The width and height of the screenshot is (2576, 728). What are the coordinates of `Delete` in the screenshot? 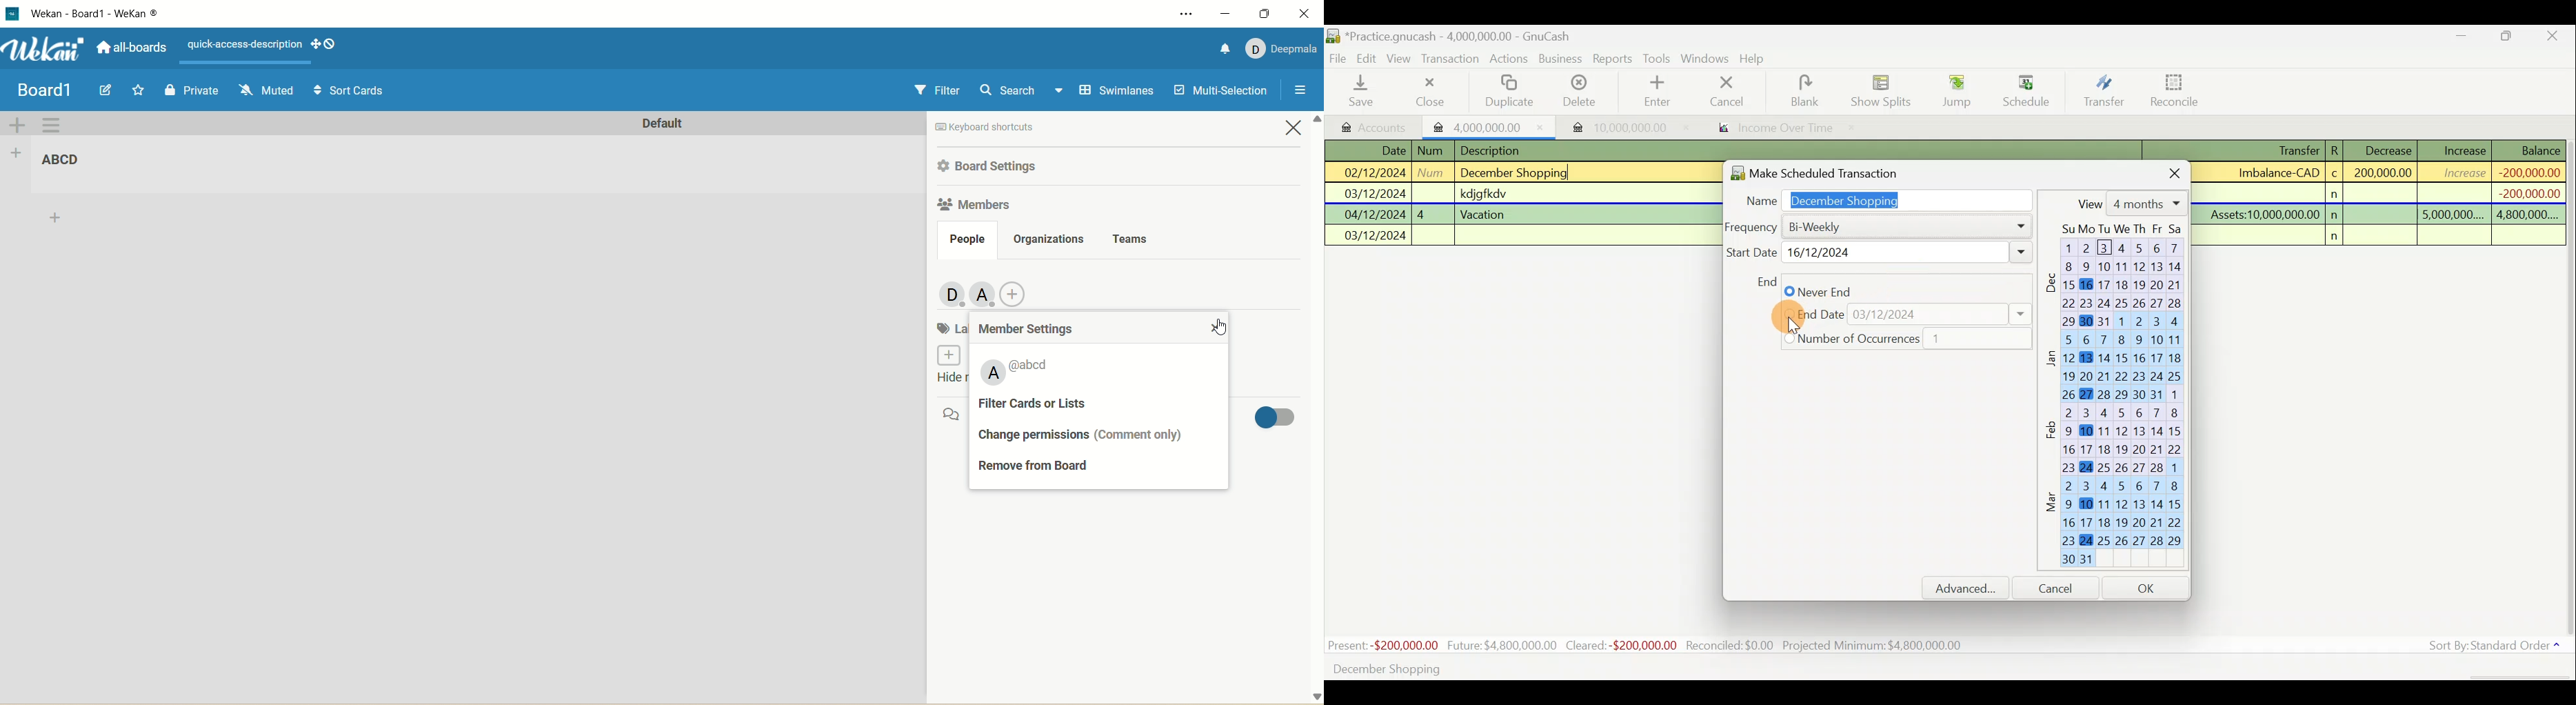 It's located at (1578, 96).